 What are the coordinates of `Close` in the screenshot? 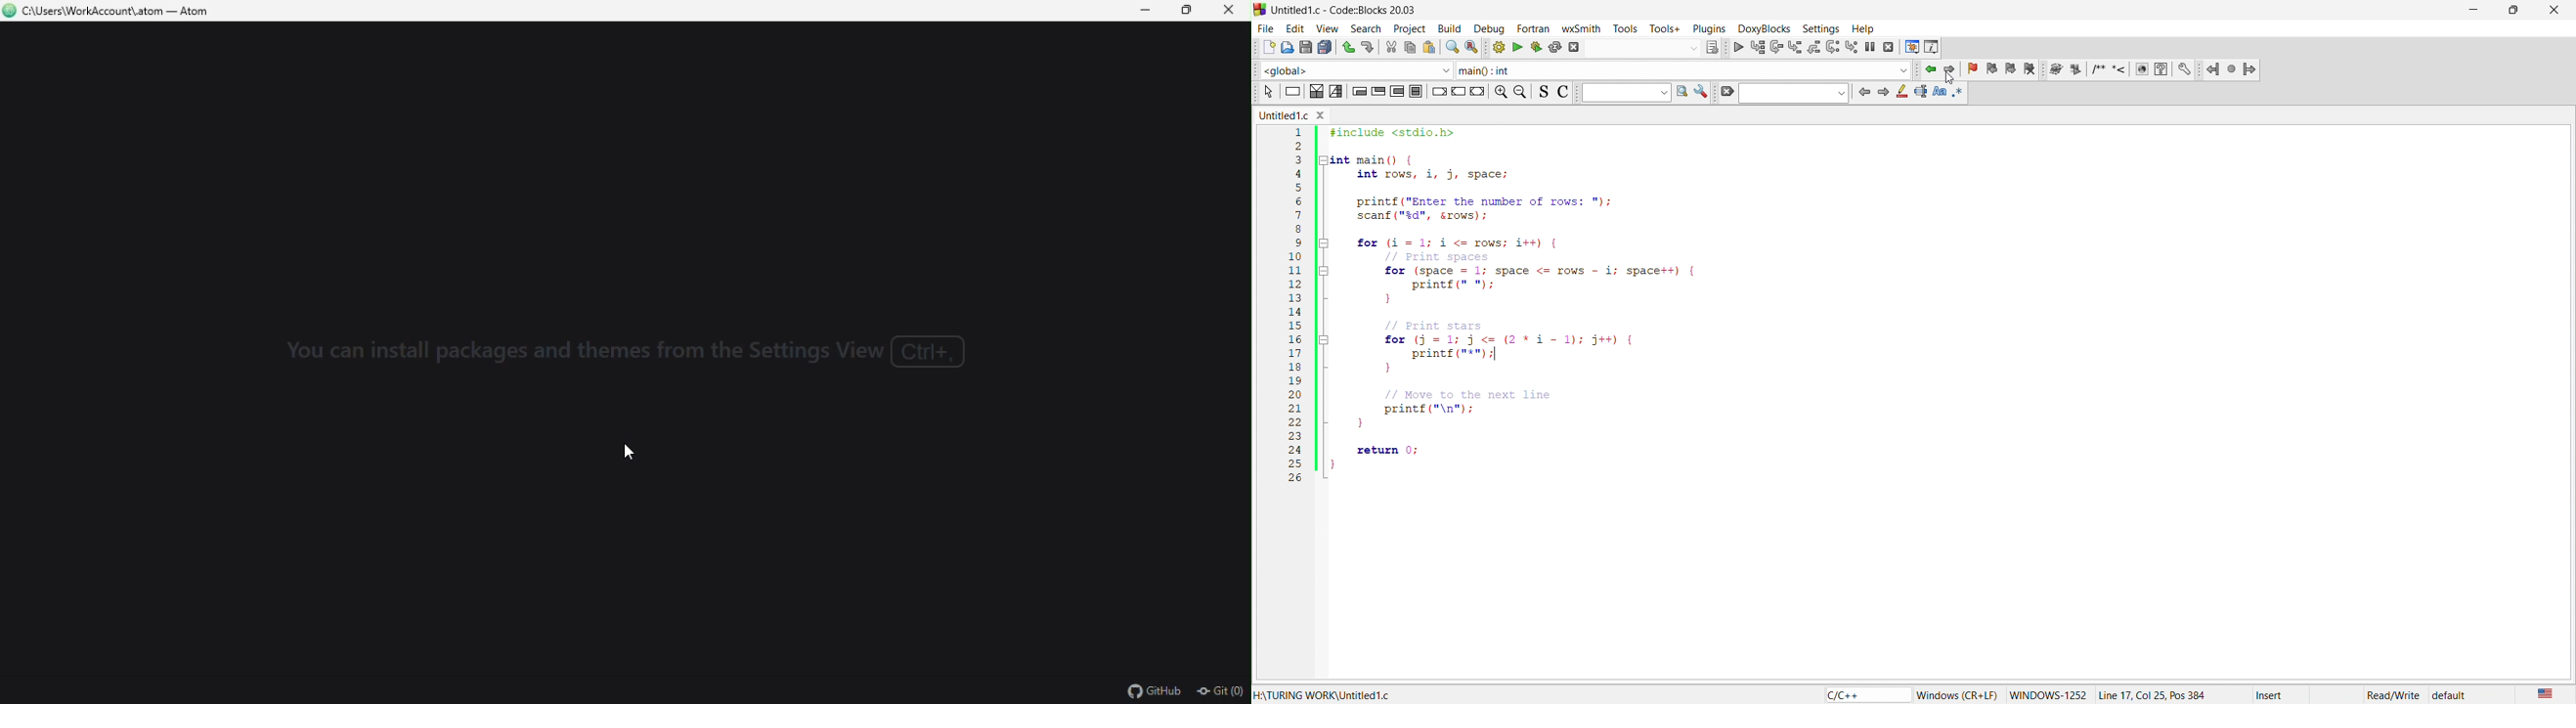 It's located at (1230, 11).